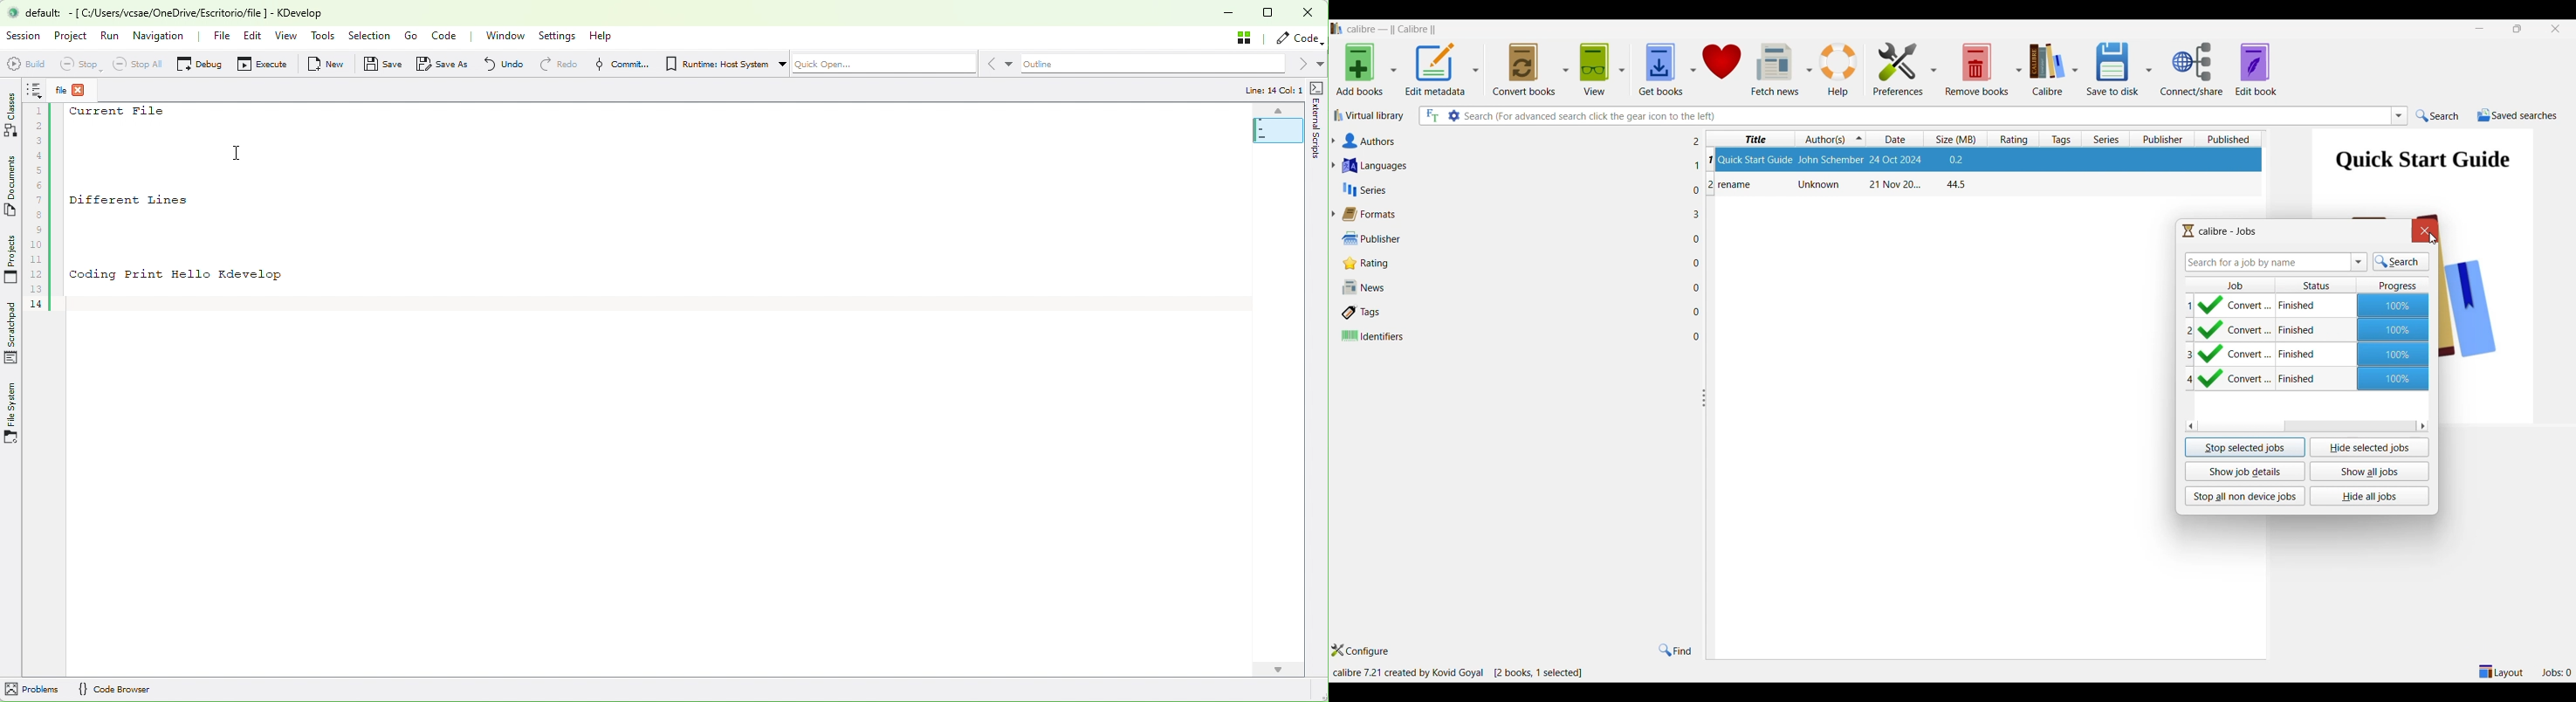 The height and width of the screenshot is (728, 2576). Describe the element at coordinates (2422, 169) in the screenshot. I see `Preview of selected file` at that location.